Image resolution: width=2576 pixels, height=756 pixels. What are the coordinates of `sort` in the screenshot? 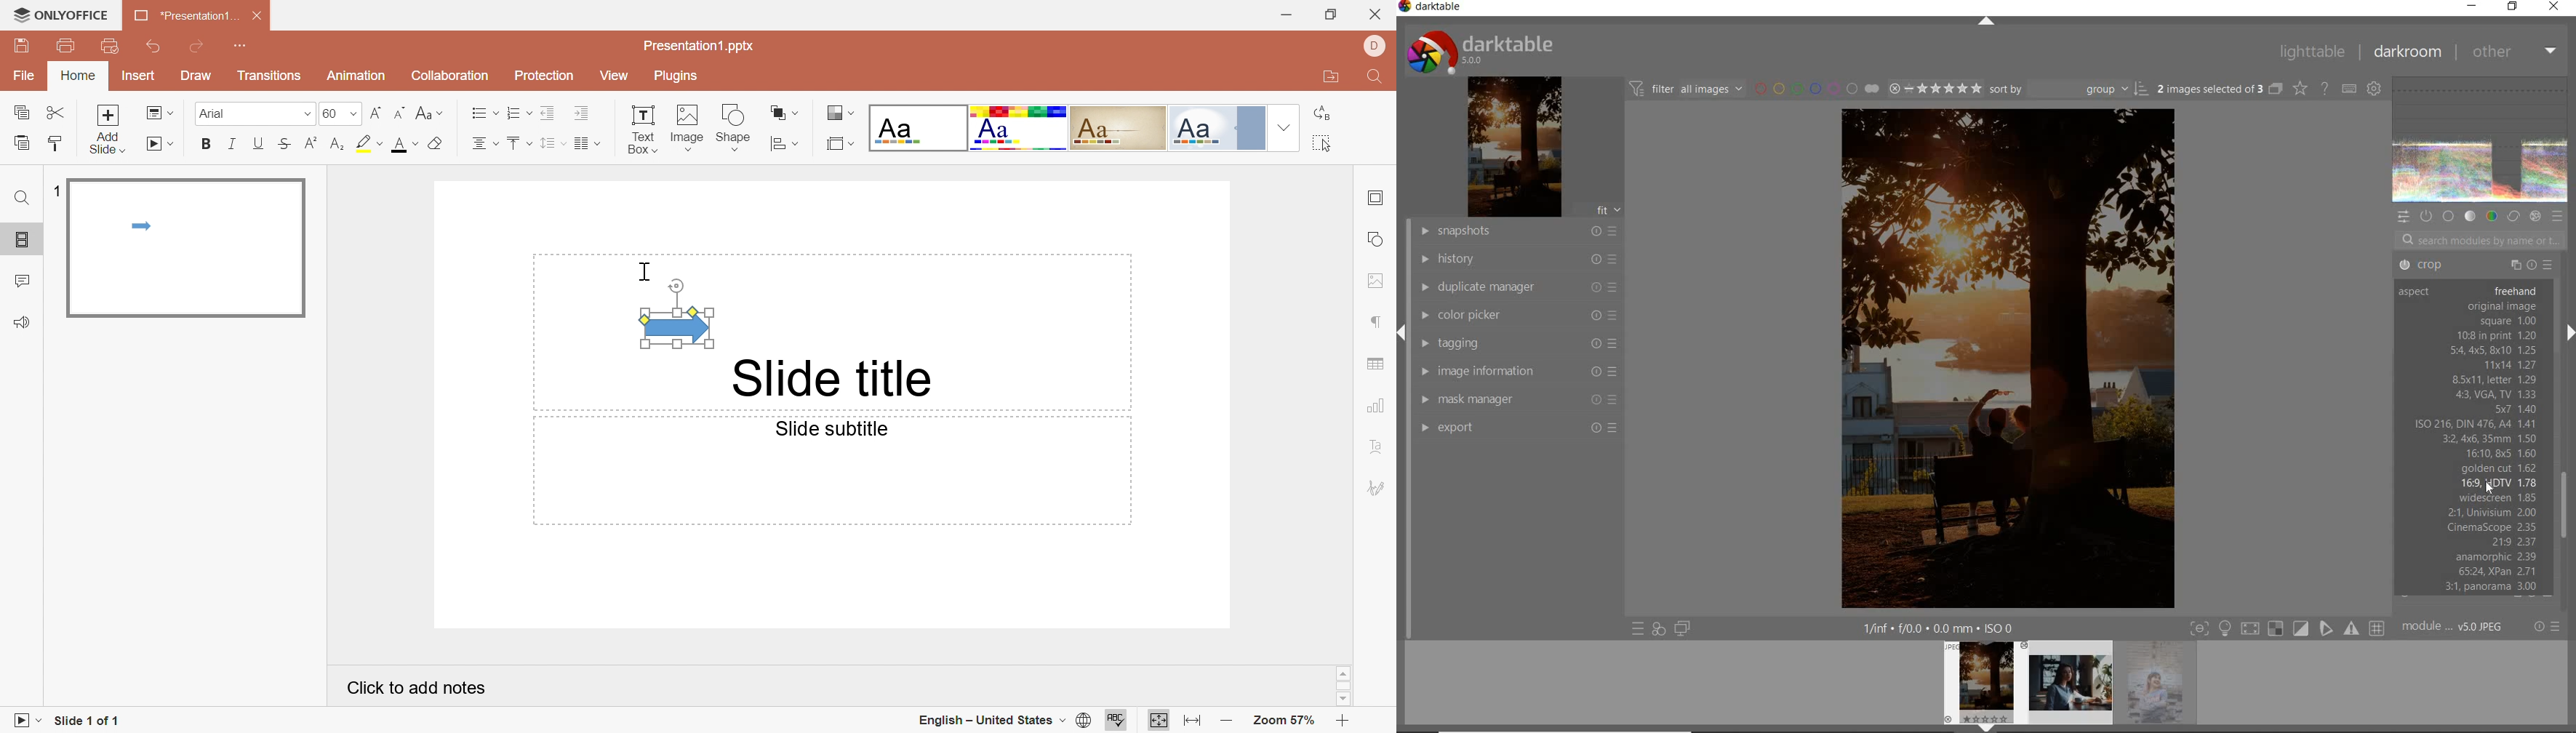 It's located at (2069, 90).